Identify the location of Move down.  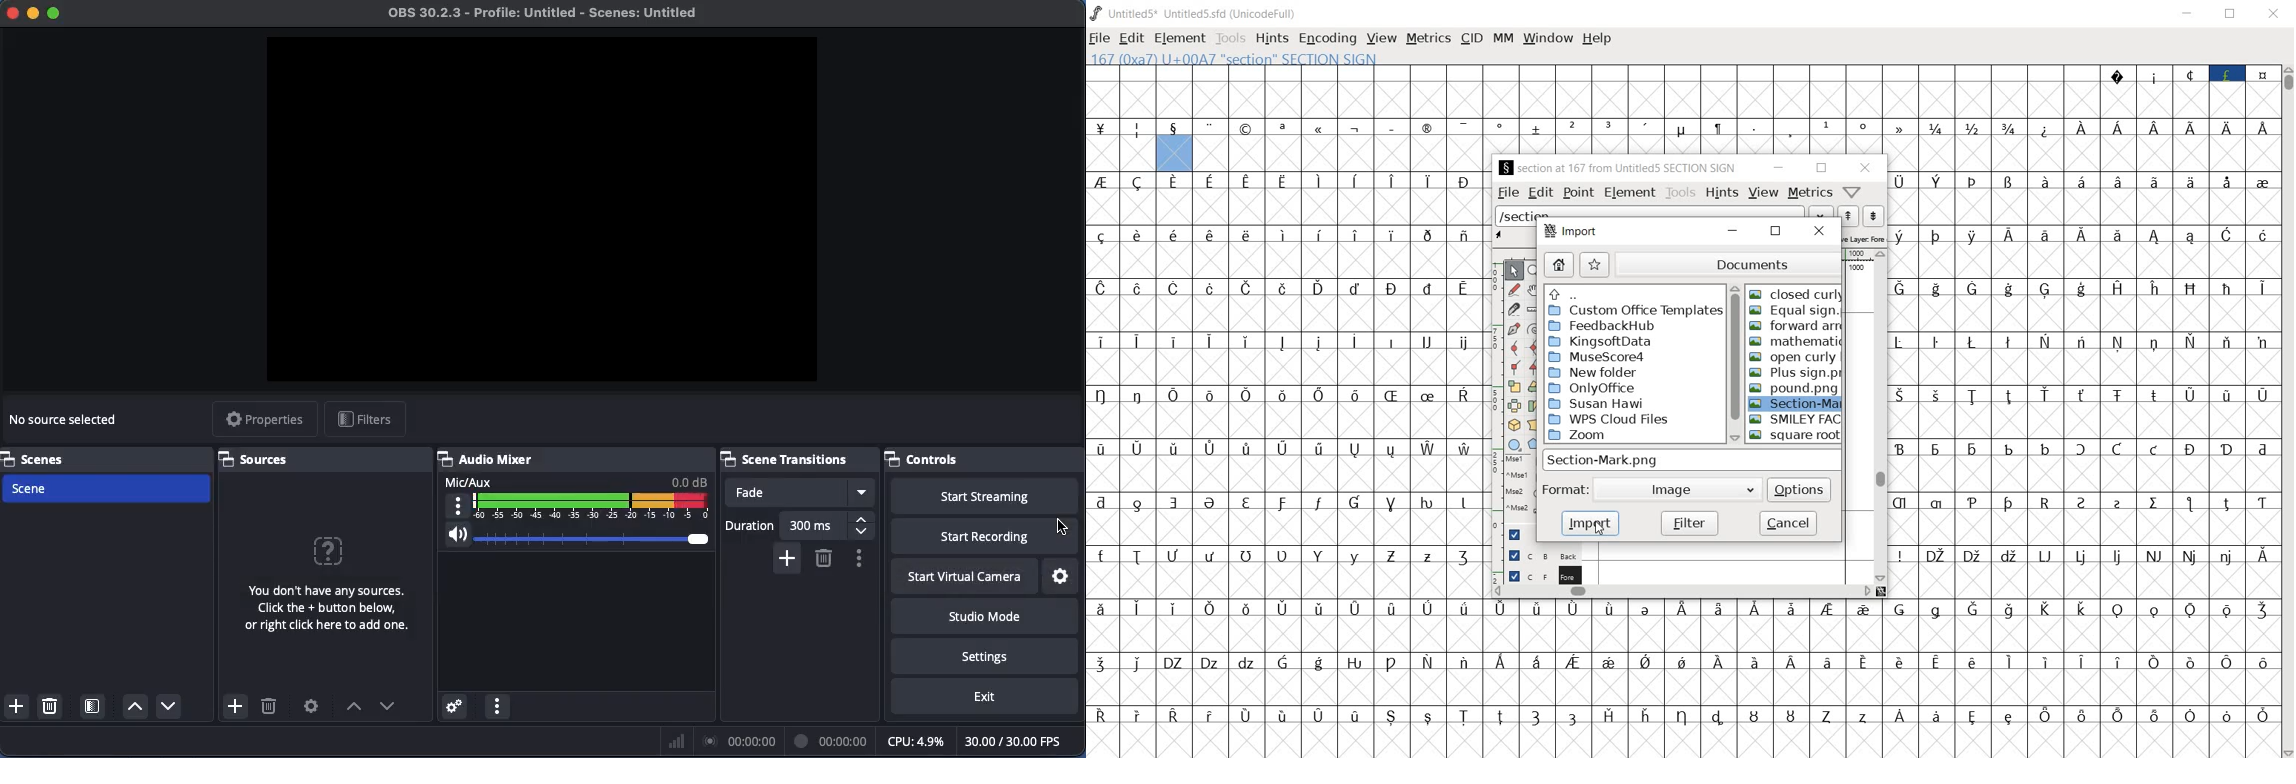
(167, 705).